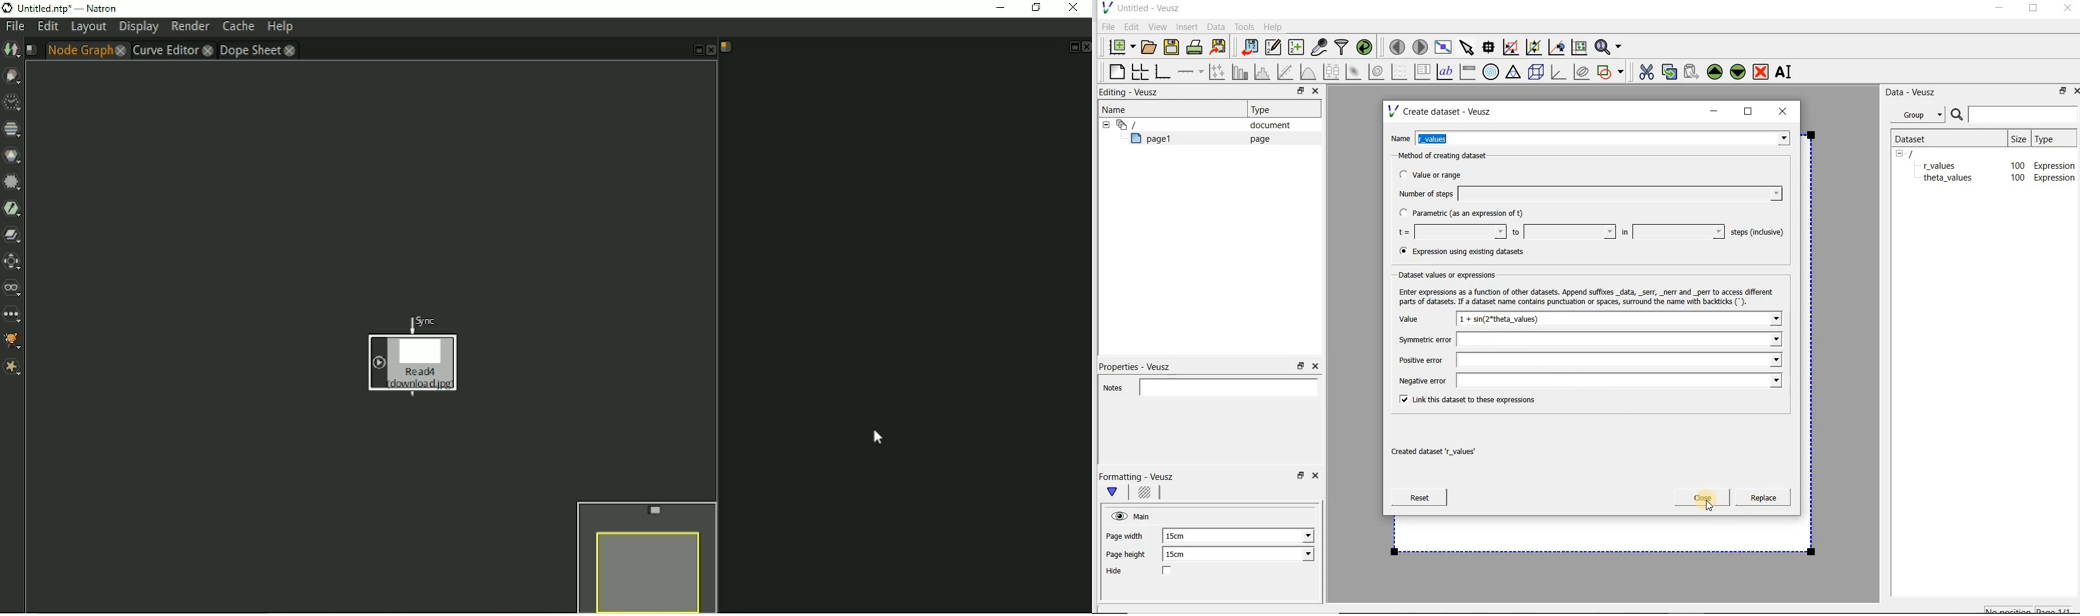 The image size is (2100, 616). I want to click on Close, so click(2074, 90).